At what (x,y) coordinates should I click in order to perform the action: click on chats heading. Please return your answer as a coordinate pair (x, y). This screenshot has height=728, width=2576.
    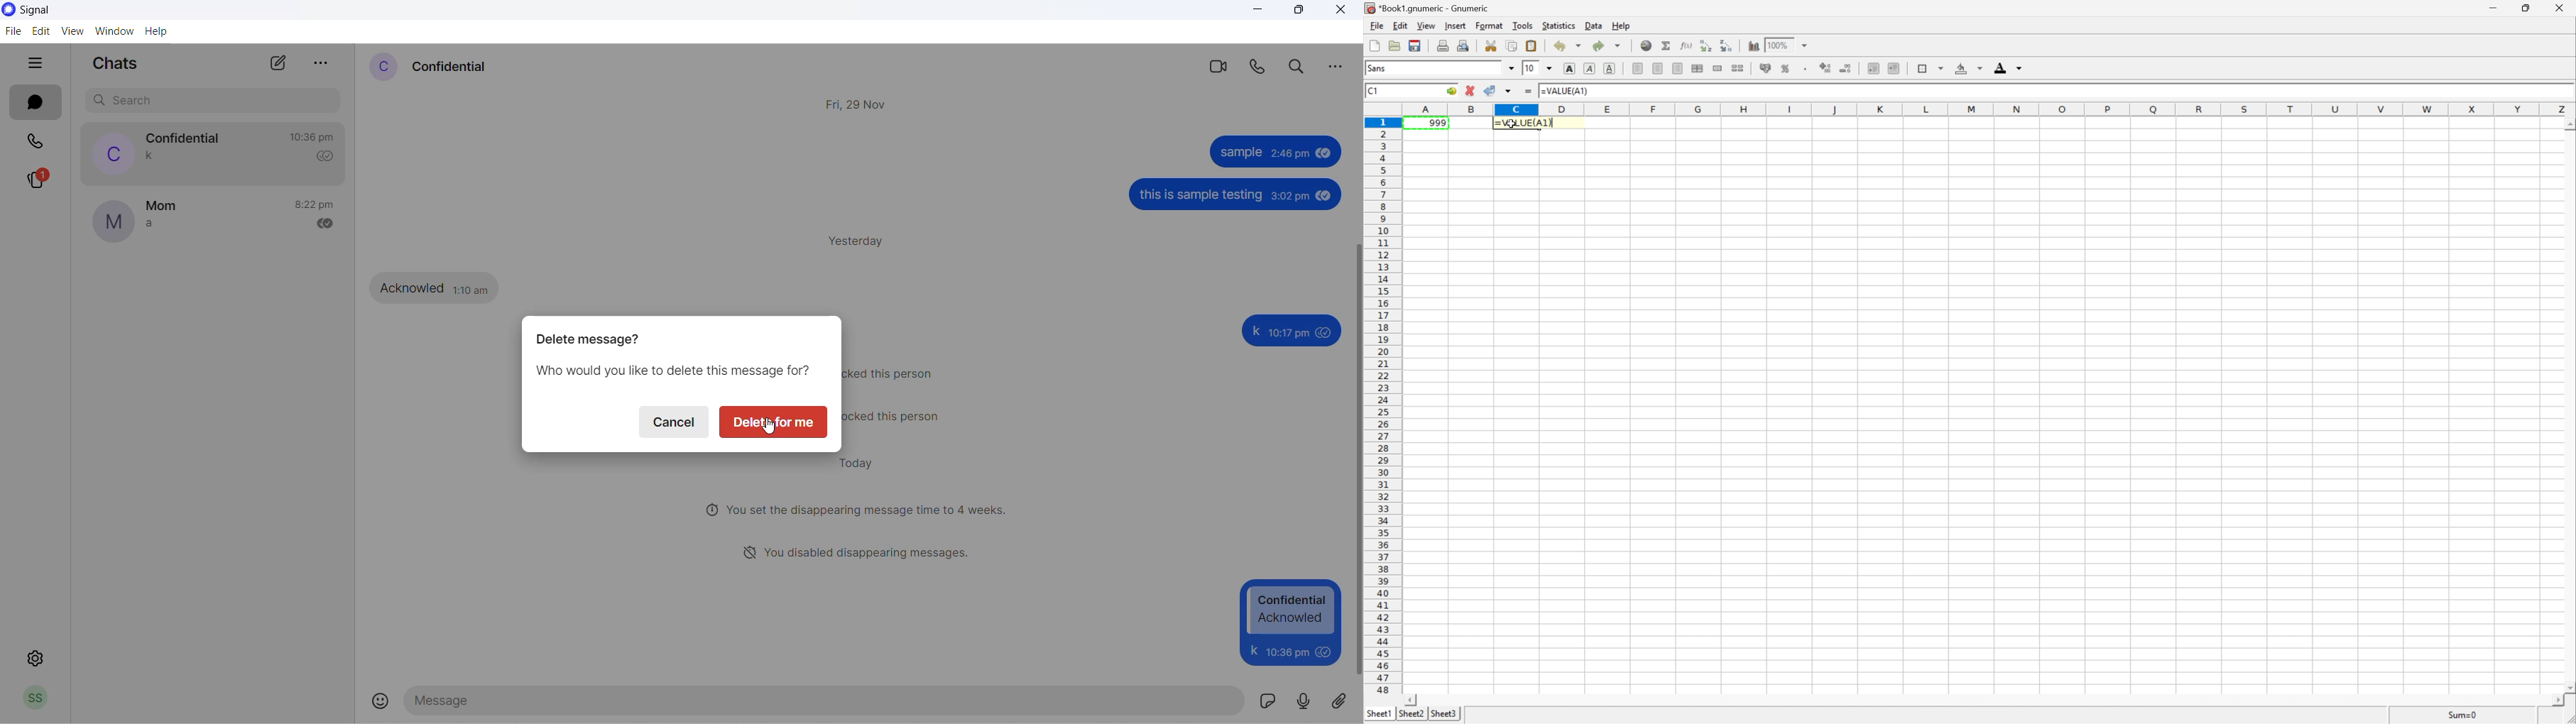
    Looking at the image, I should click on (114, 63).